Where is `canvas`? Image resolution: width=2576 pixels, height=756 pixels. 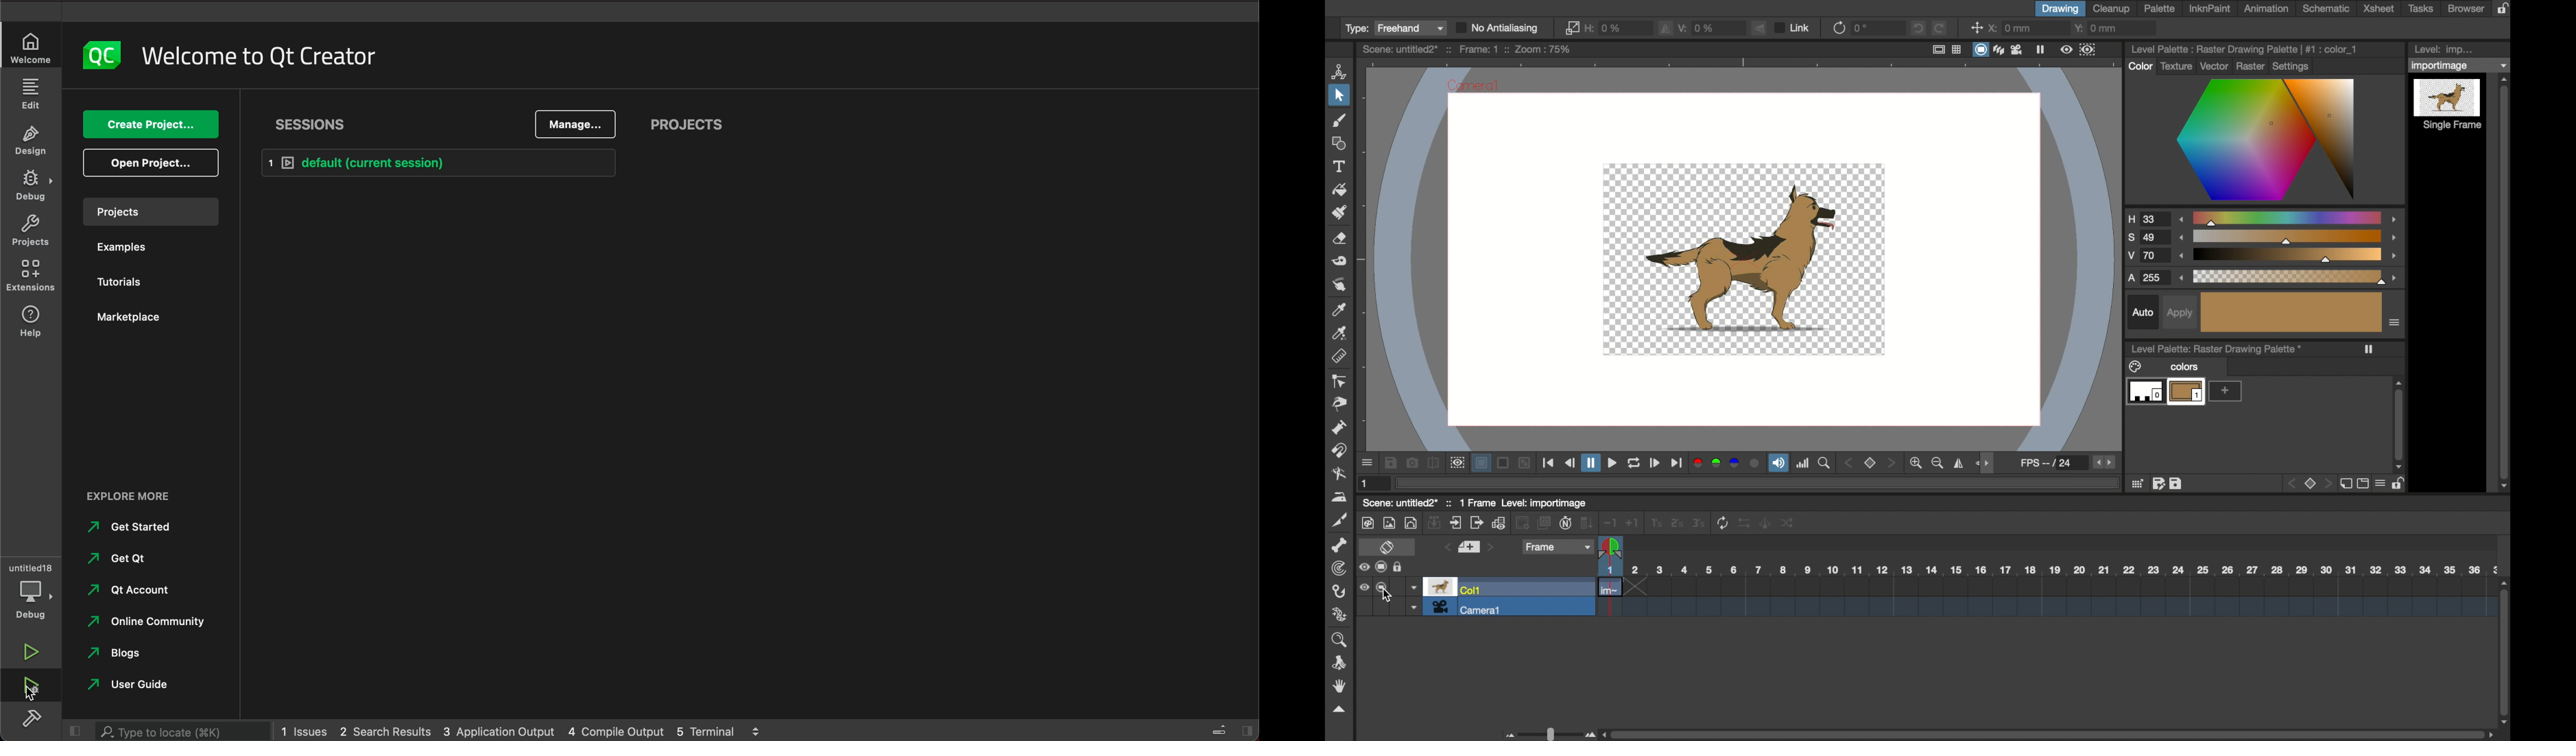 canvas is located at coordinates (1738, 254).